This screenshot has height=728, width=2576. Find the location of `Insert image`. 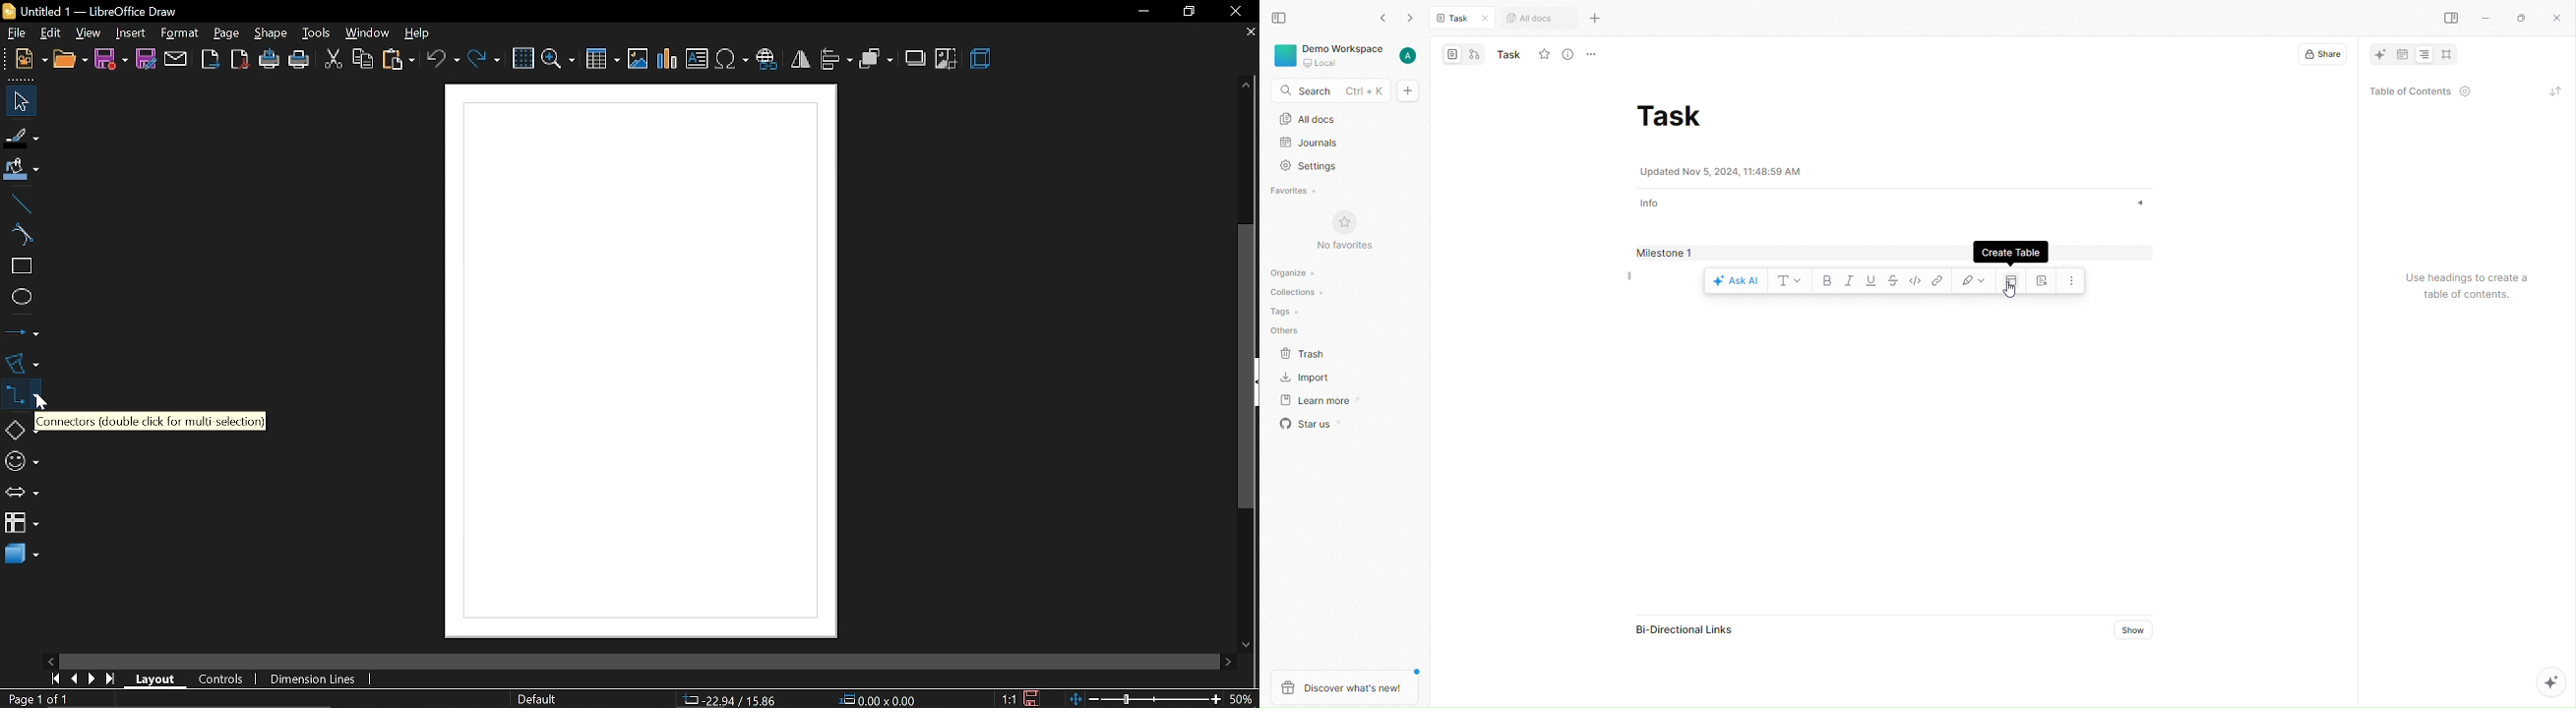

Insert image is located at coordinates (639, 60).